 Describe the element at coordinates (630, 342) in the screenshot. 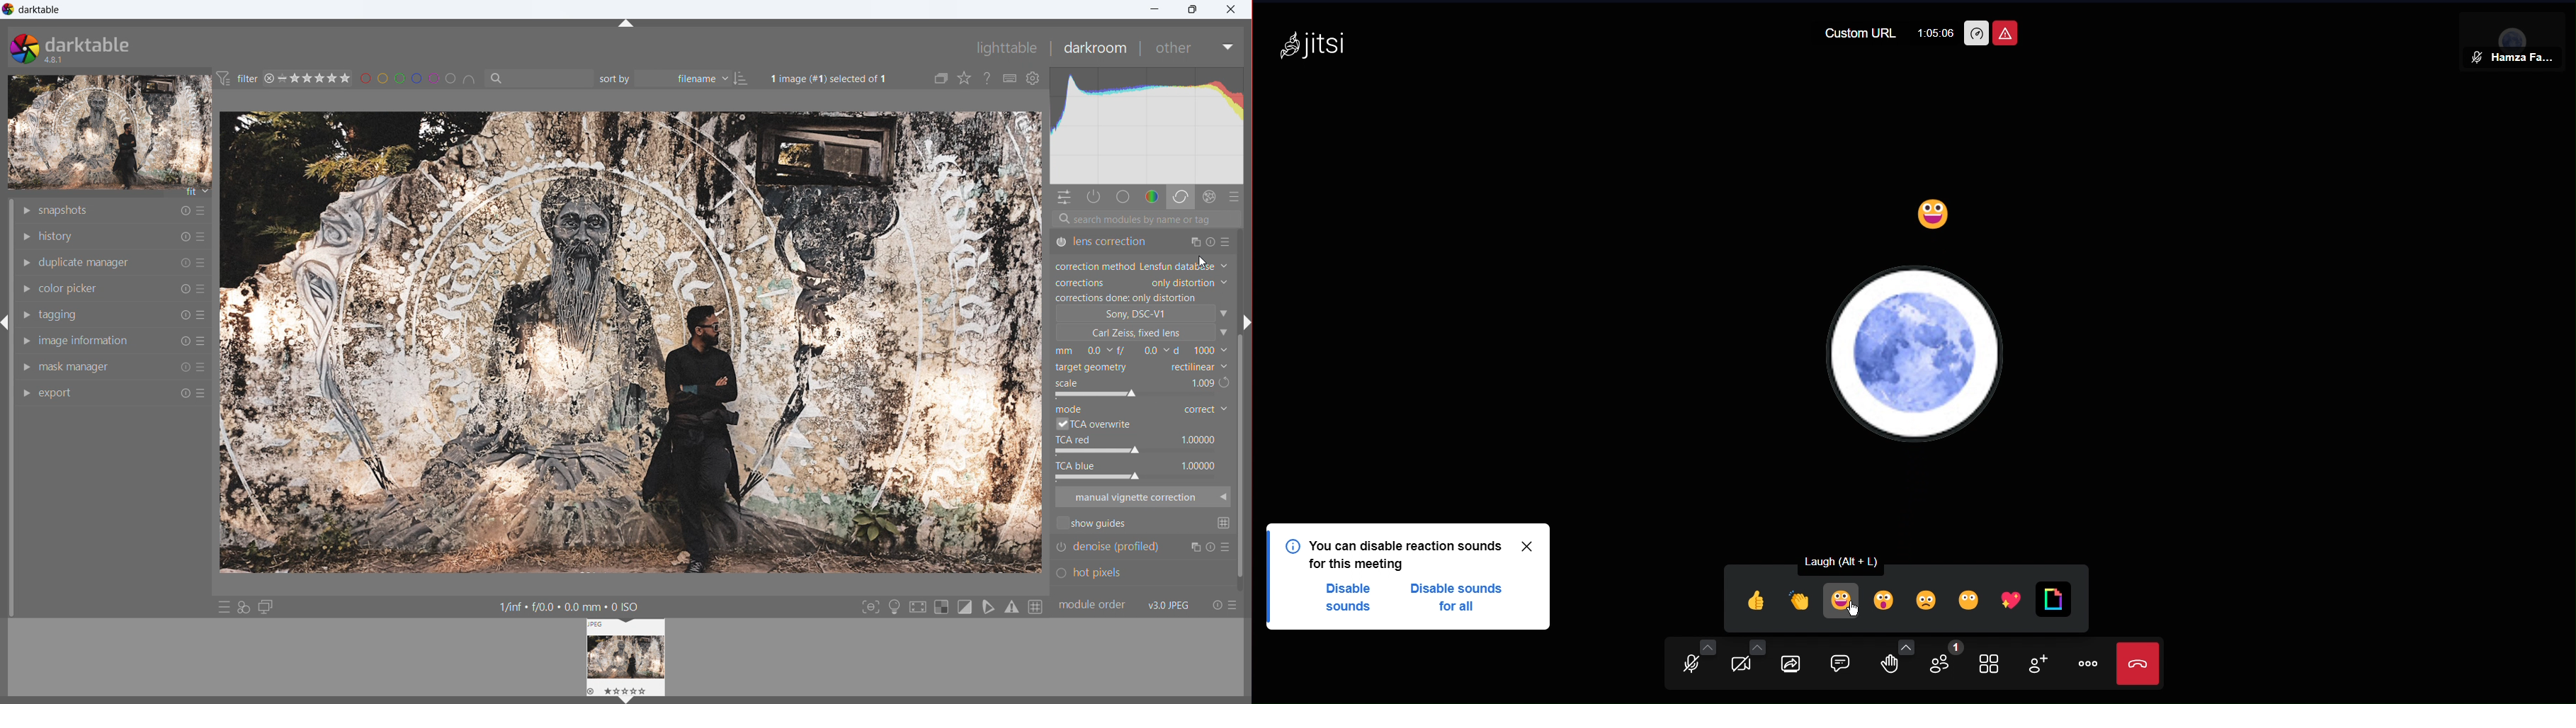

I see `image updated` at that location.